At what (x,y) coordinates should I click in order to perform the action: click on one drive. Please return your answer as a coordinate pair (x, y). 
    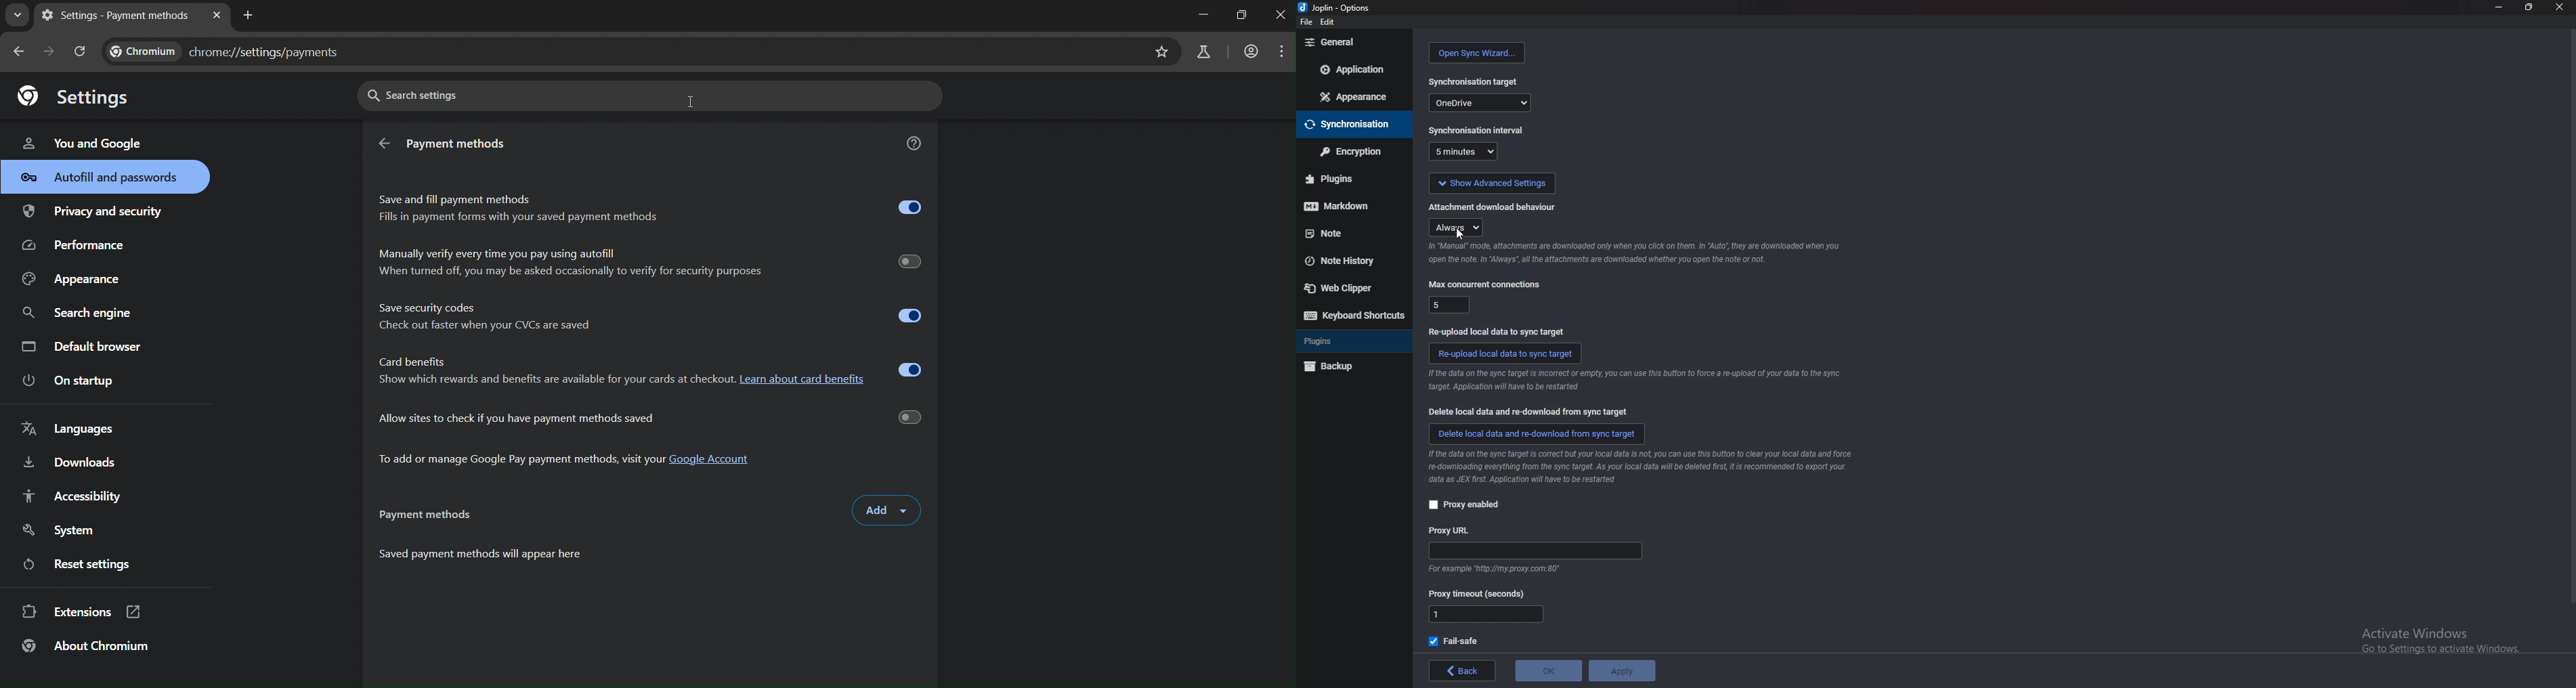
    Looking at the image, I should click on (1479, 102).